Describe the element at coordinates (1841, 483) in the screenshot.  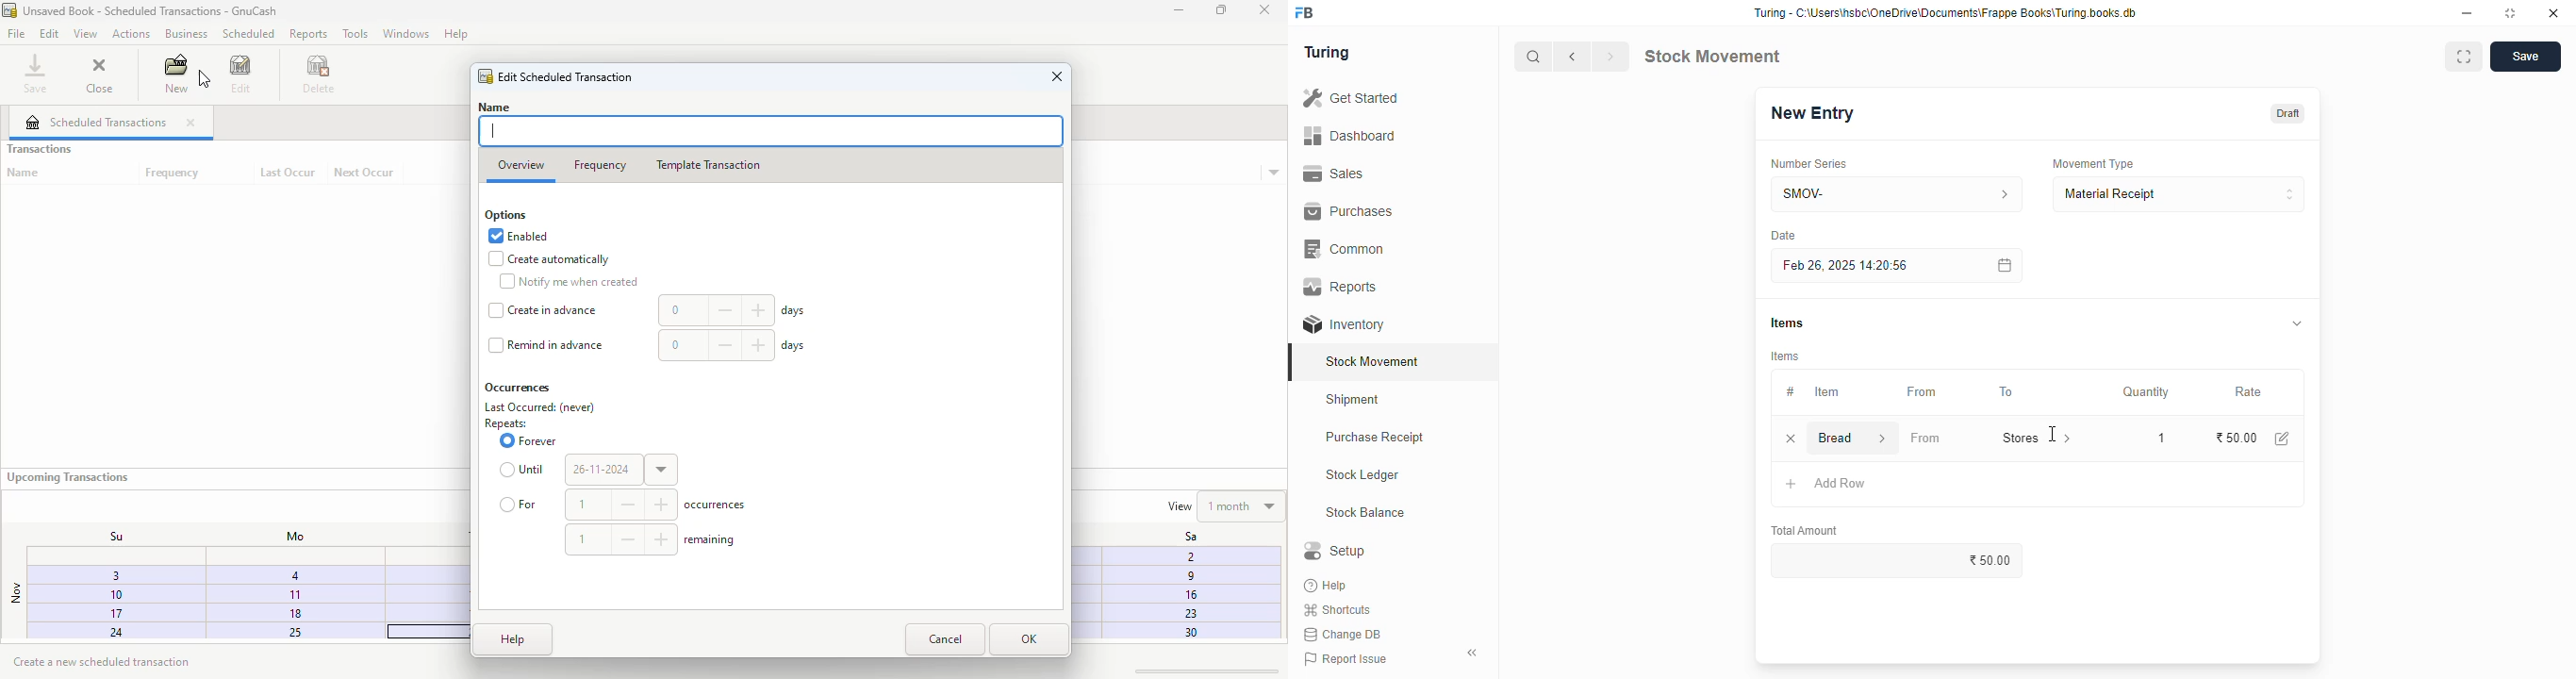
I see `add row` at that location.